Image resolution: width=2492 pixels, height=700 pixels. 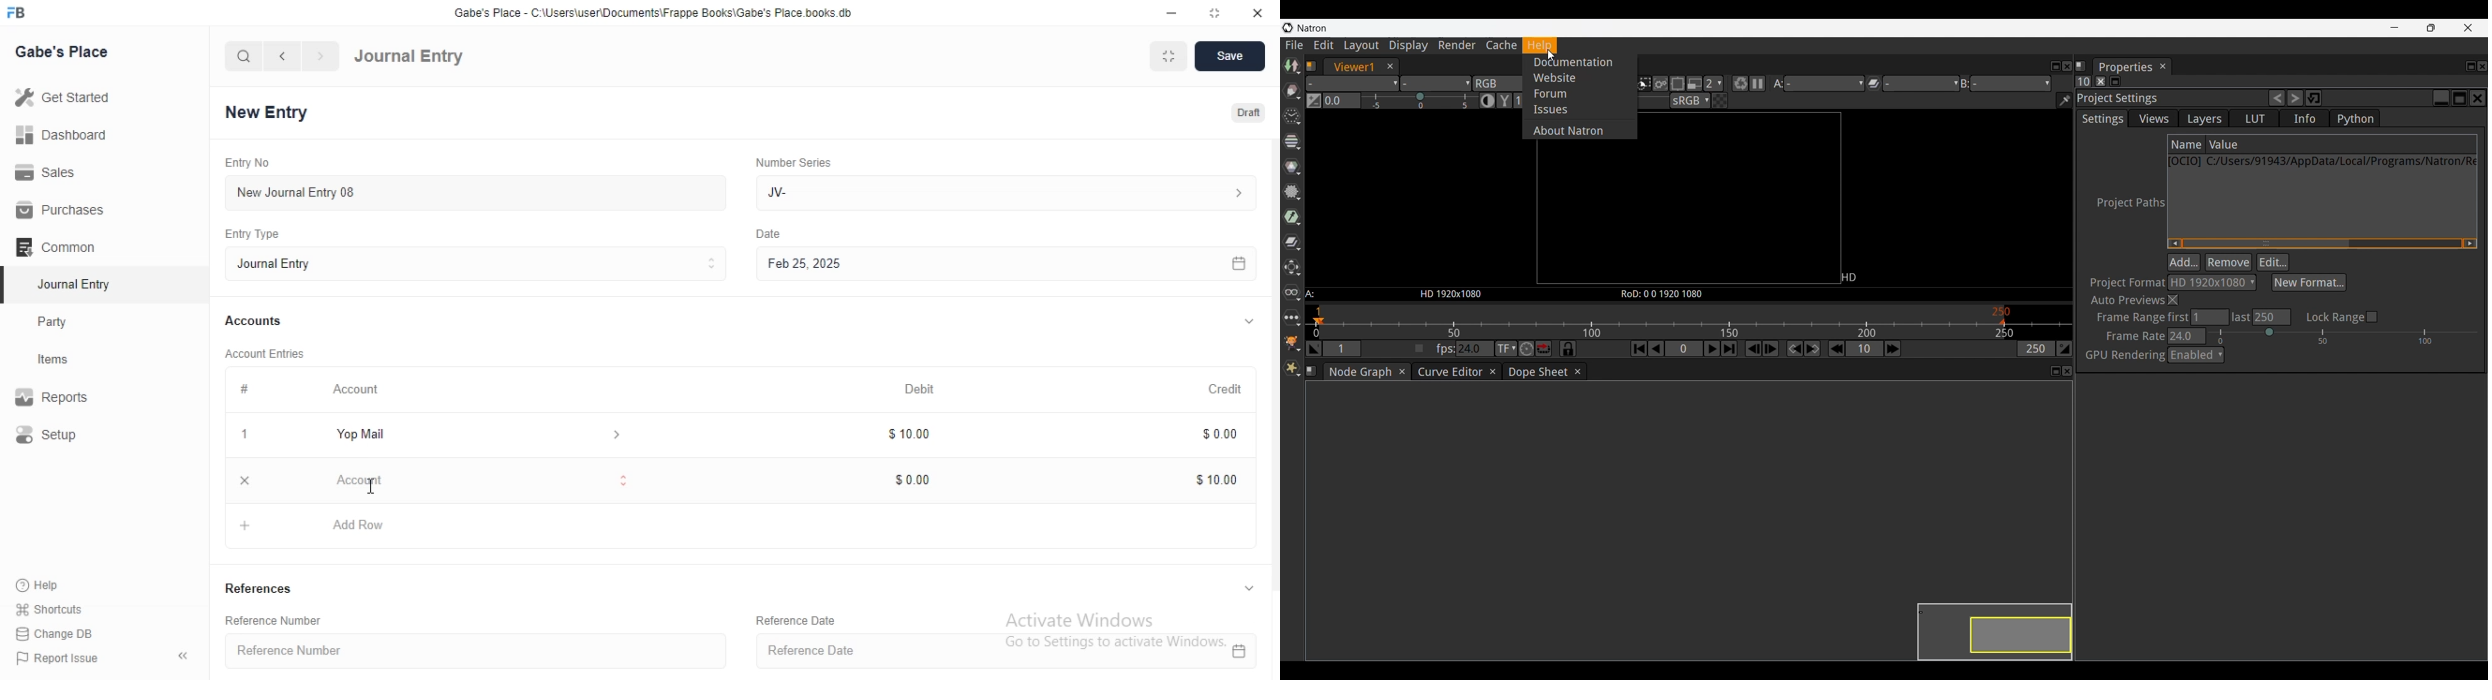 I want to click on Fit to Window, so click(x=1170, y=56).